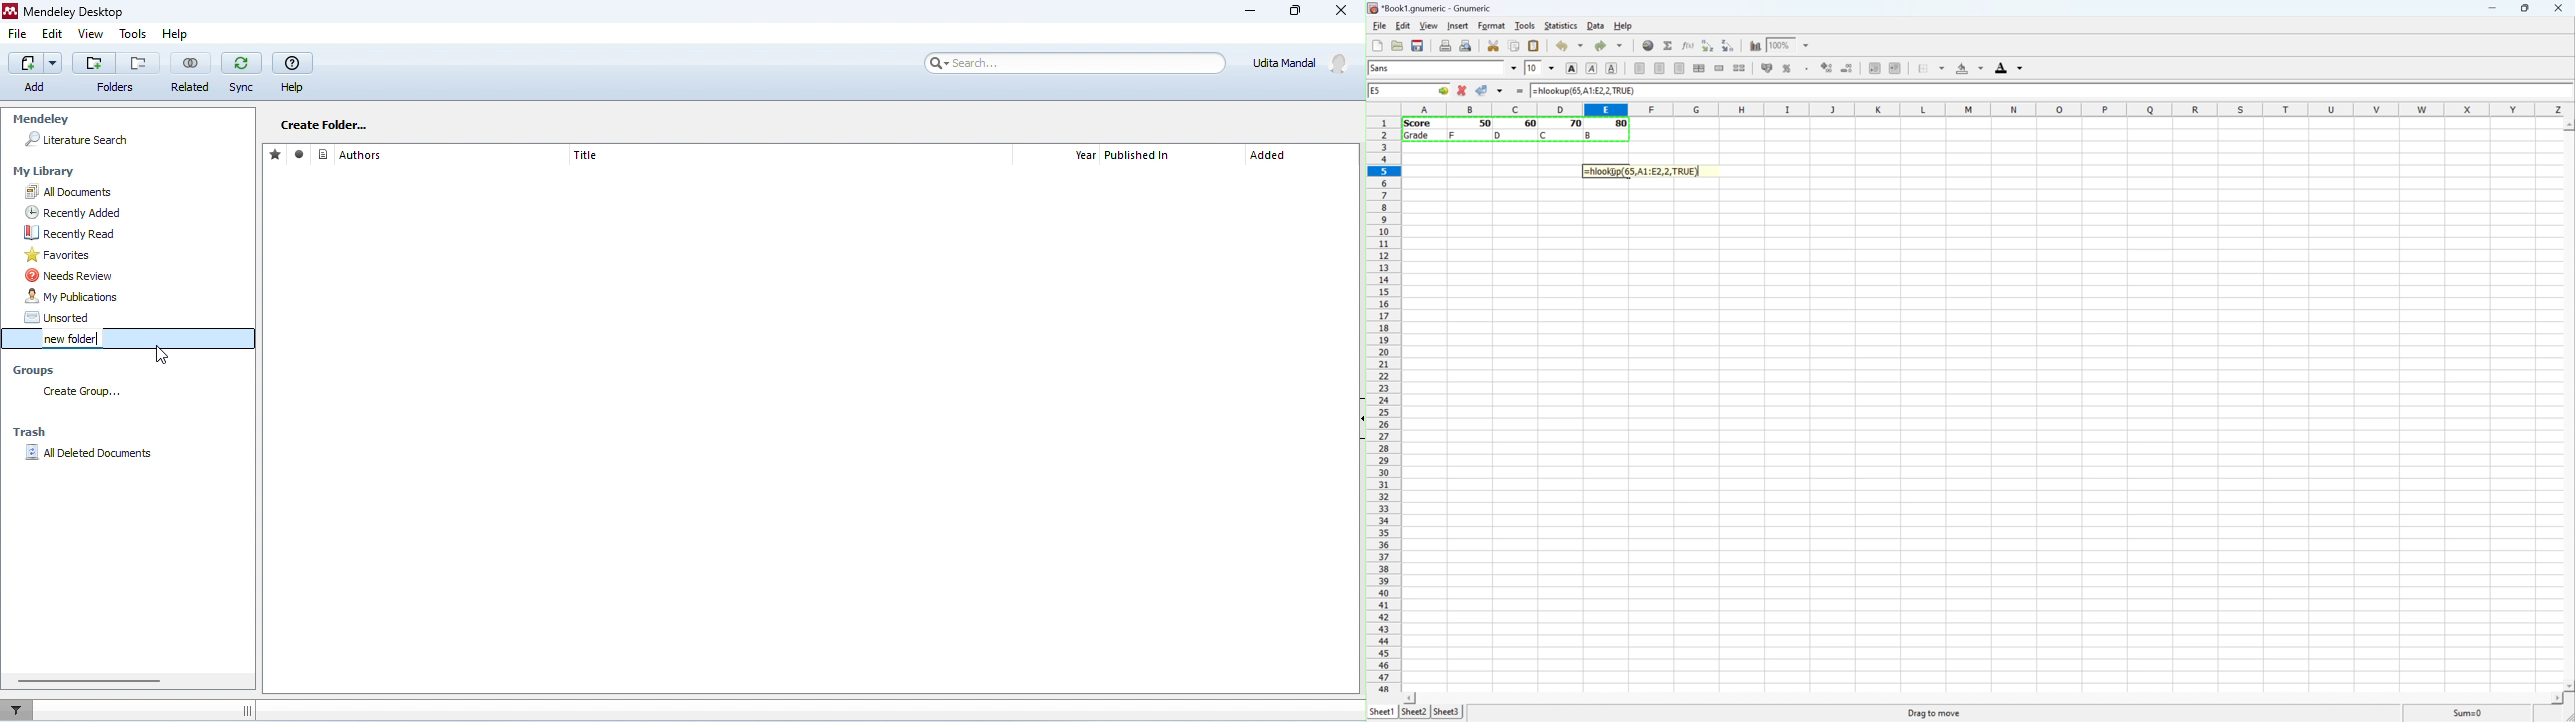 The image size is (2576, 728). Describe the element at coordinates (1973, 68) in the screenshot. I see `Background` at that location.